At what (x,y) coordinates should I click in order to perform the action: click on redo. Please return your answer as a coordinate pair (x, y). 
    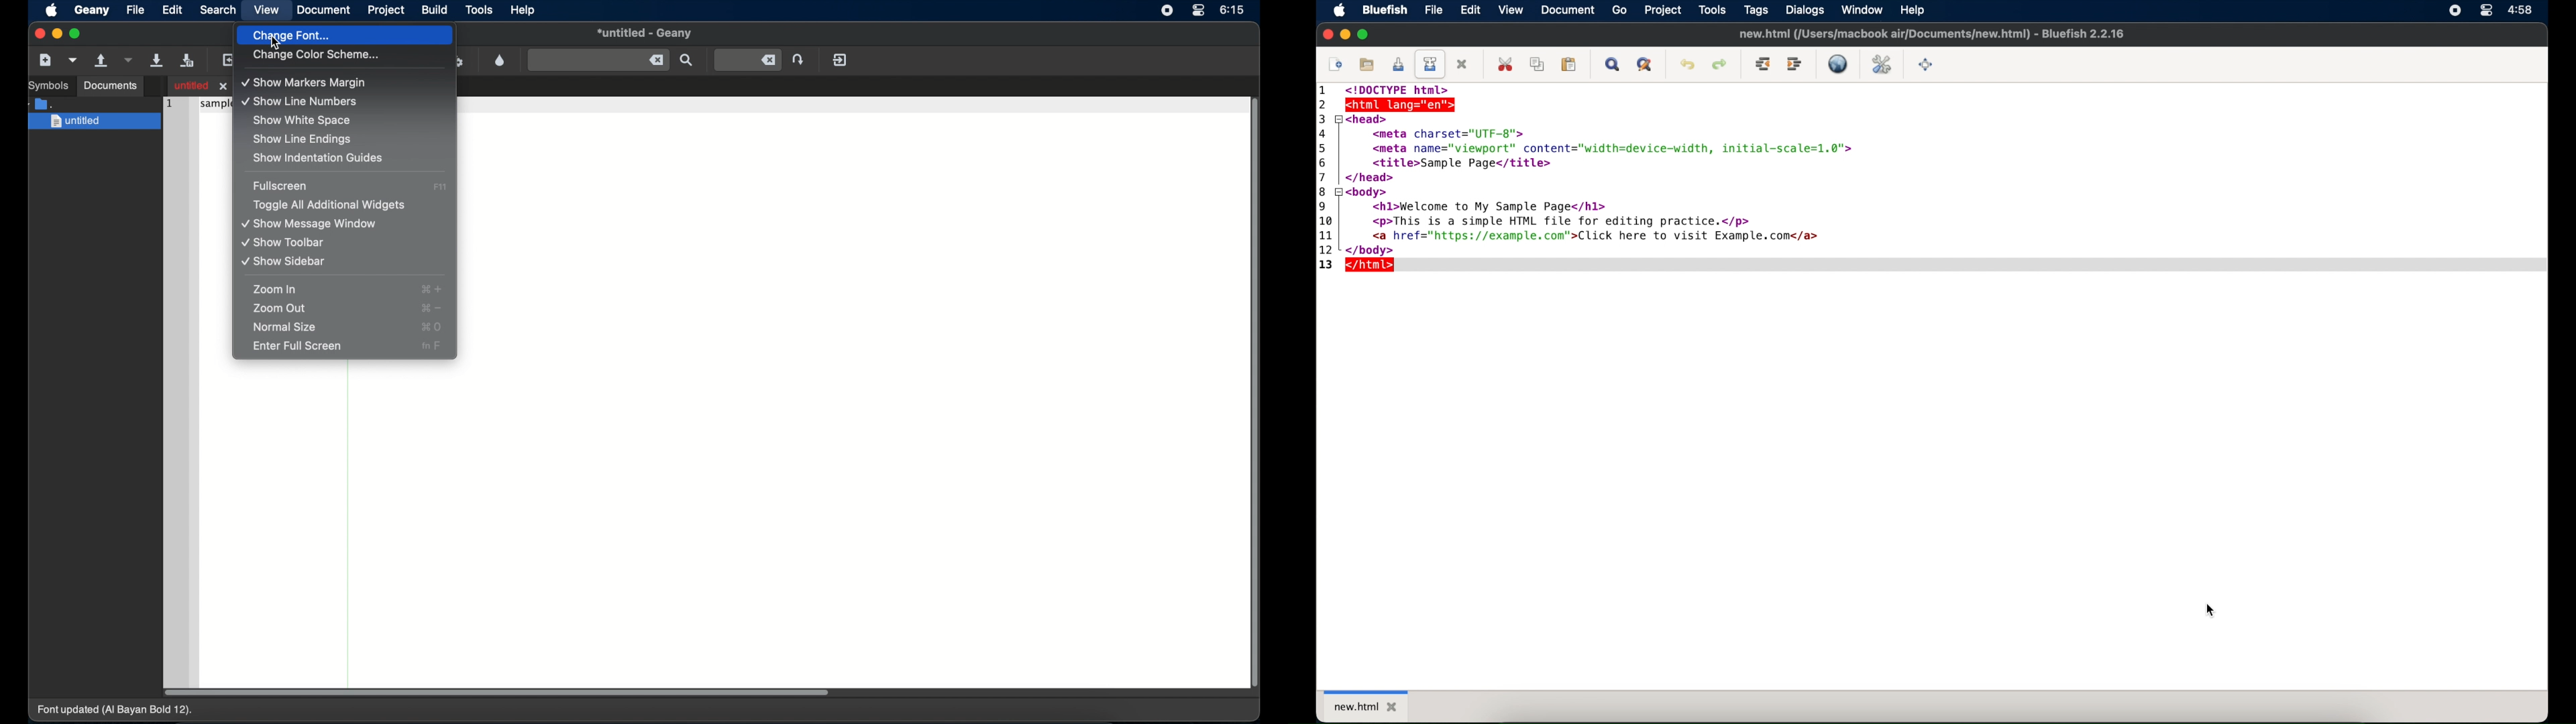
    Looking at the image, I should click on (1719, 64).